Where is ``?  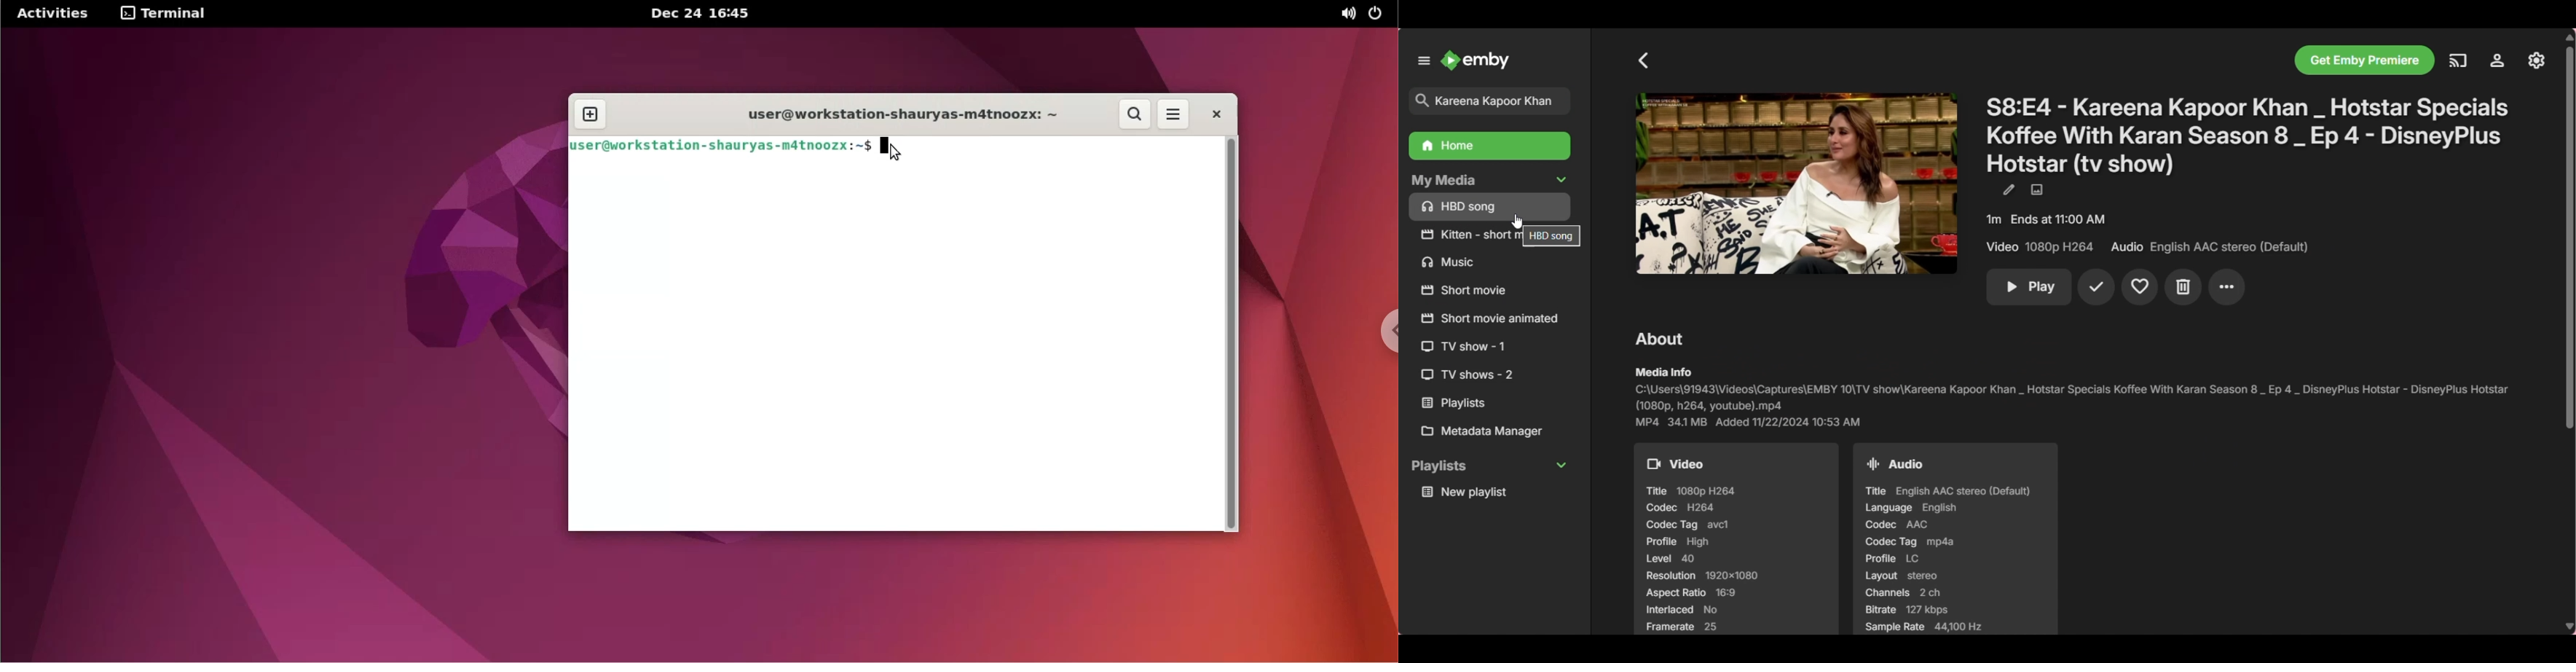  is located at coordinates (1483, 347).